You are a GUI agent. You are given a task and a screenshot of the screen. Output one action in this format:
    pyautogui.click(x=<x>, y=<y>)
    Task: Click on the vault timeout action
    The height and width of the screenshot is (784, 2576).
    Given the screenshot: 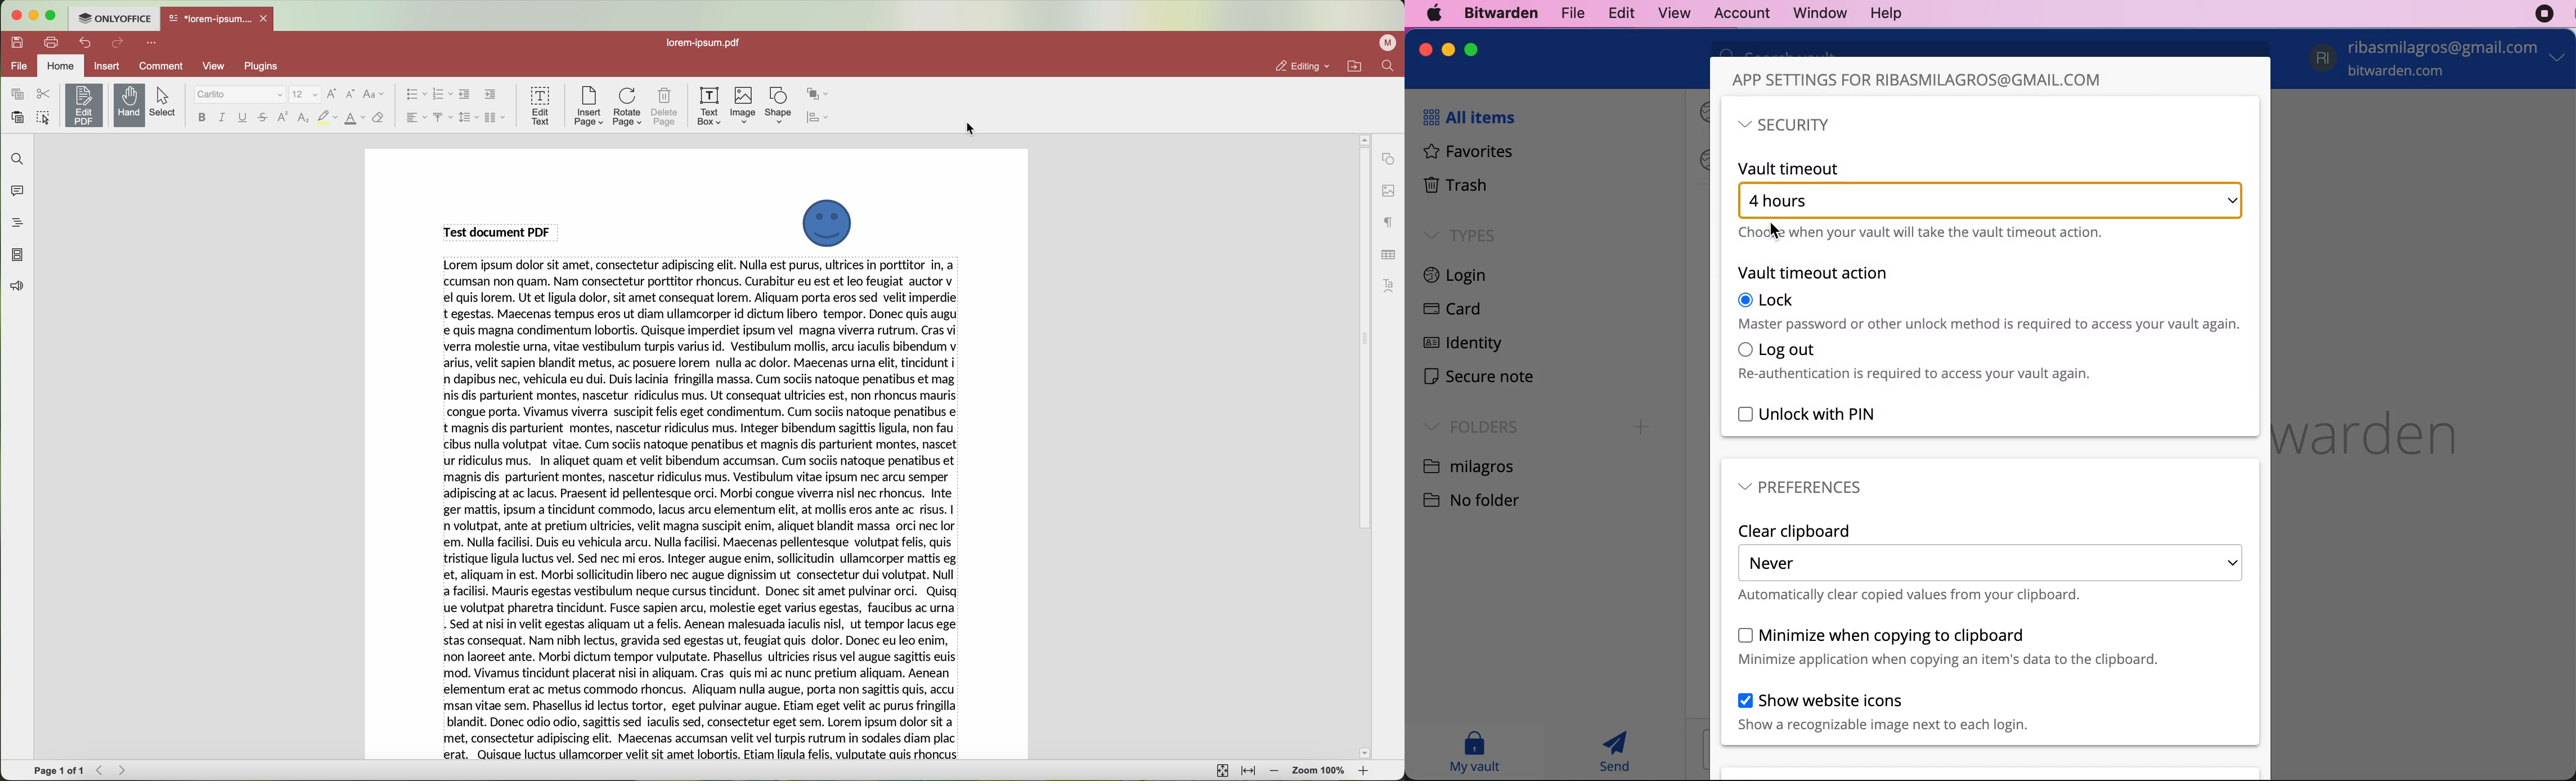 What is the action you would take?
    pyautogui.click(x=1813, y=273)
    